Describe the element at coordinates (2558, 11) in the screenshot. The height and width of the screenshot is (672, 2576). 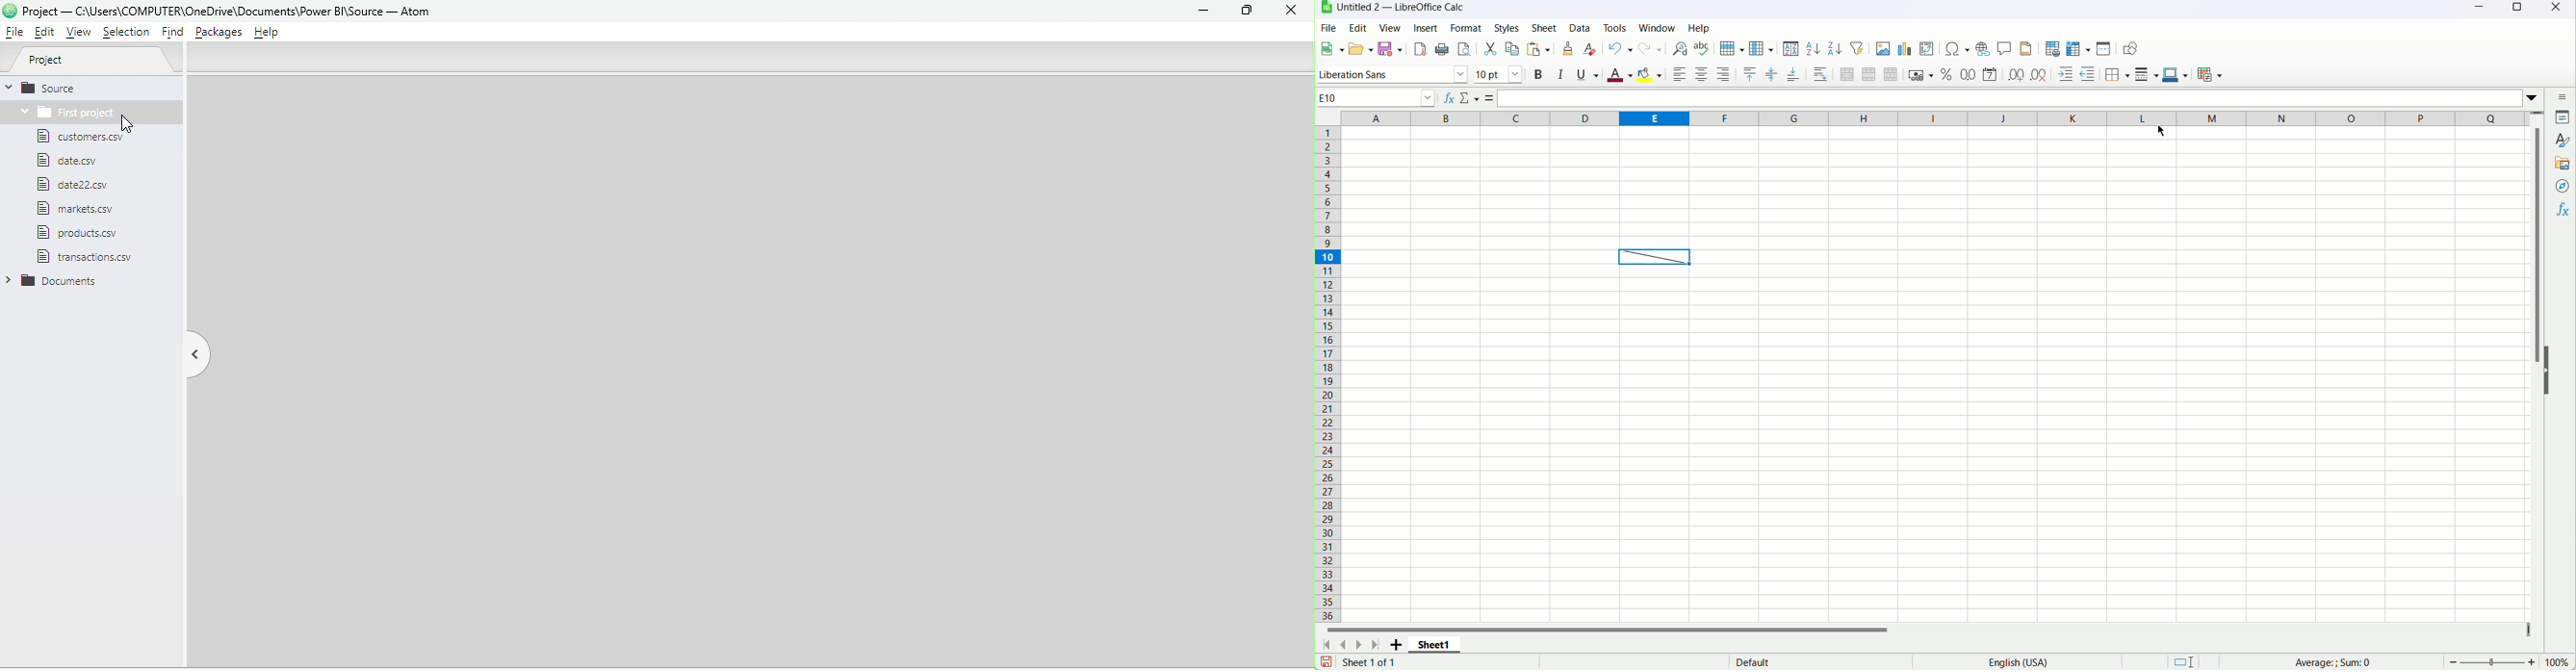
I see `Close` at that location.